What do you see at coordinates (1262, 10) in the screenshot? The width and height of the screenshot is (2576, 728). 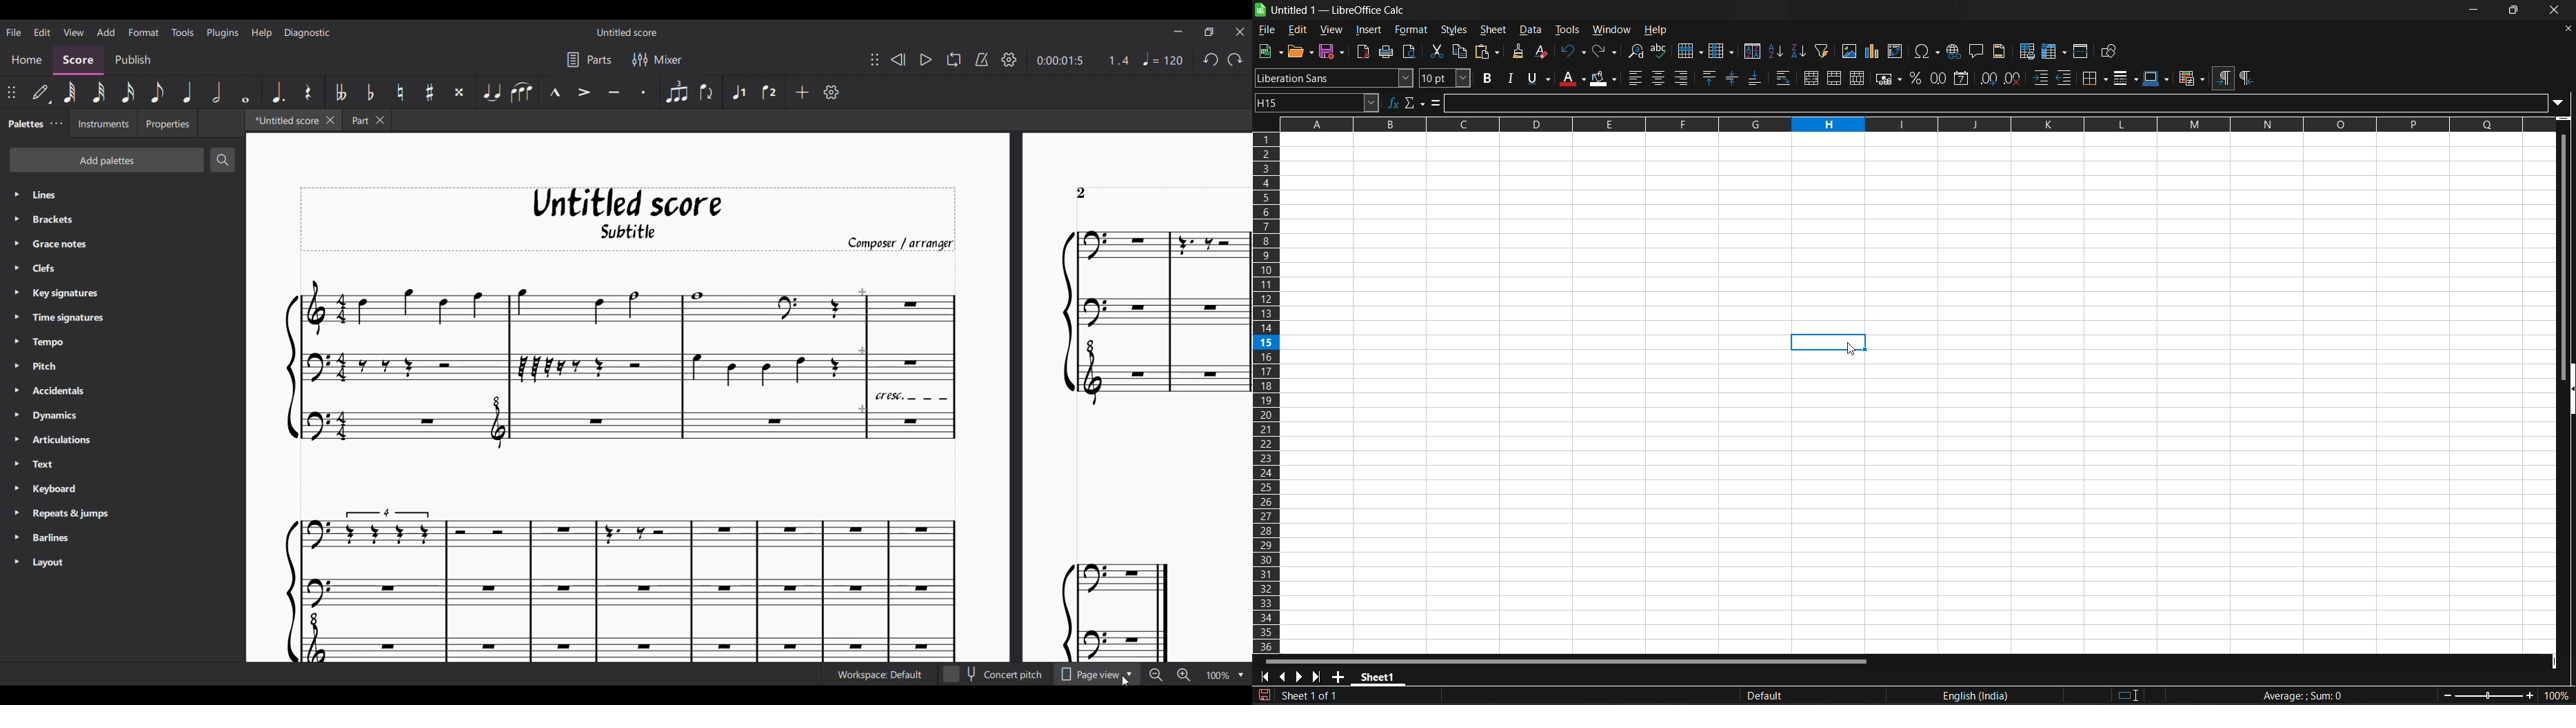 I see `logo` at bounding box center [1262, 10].